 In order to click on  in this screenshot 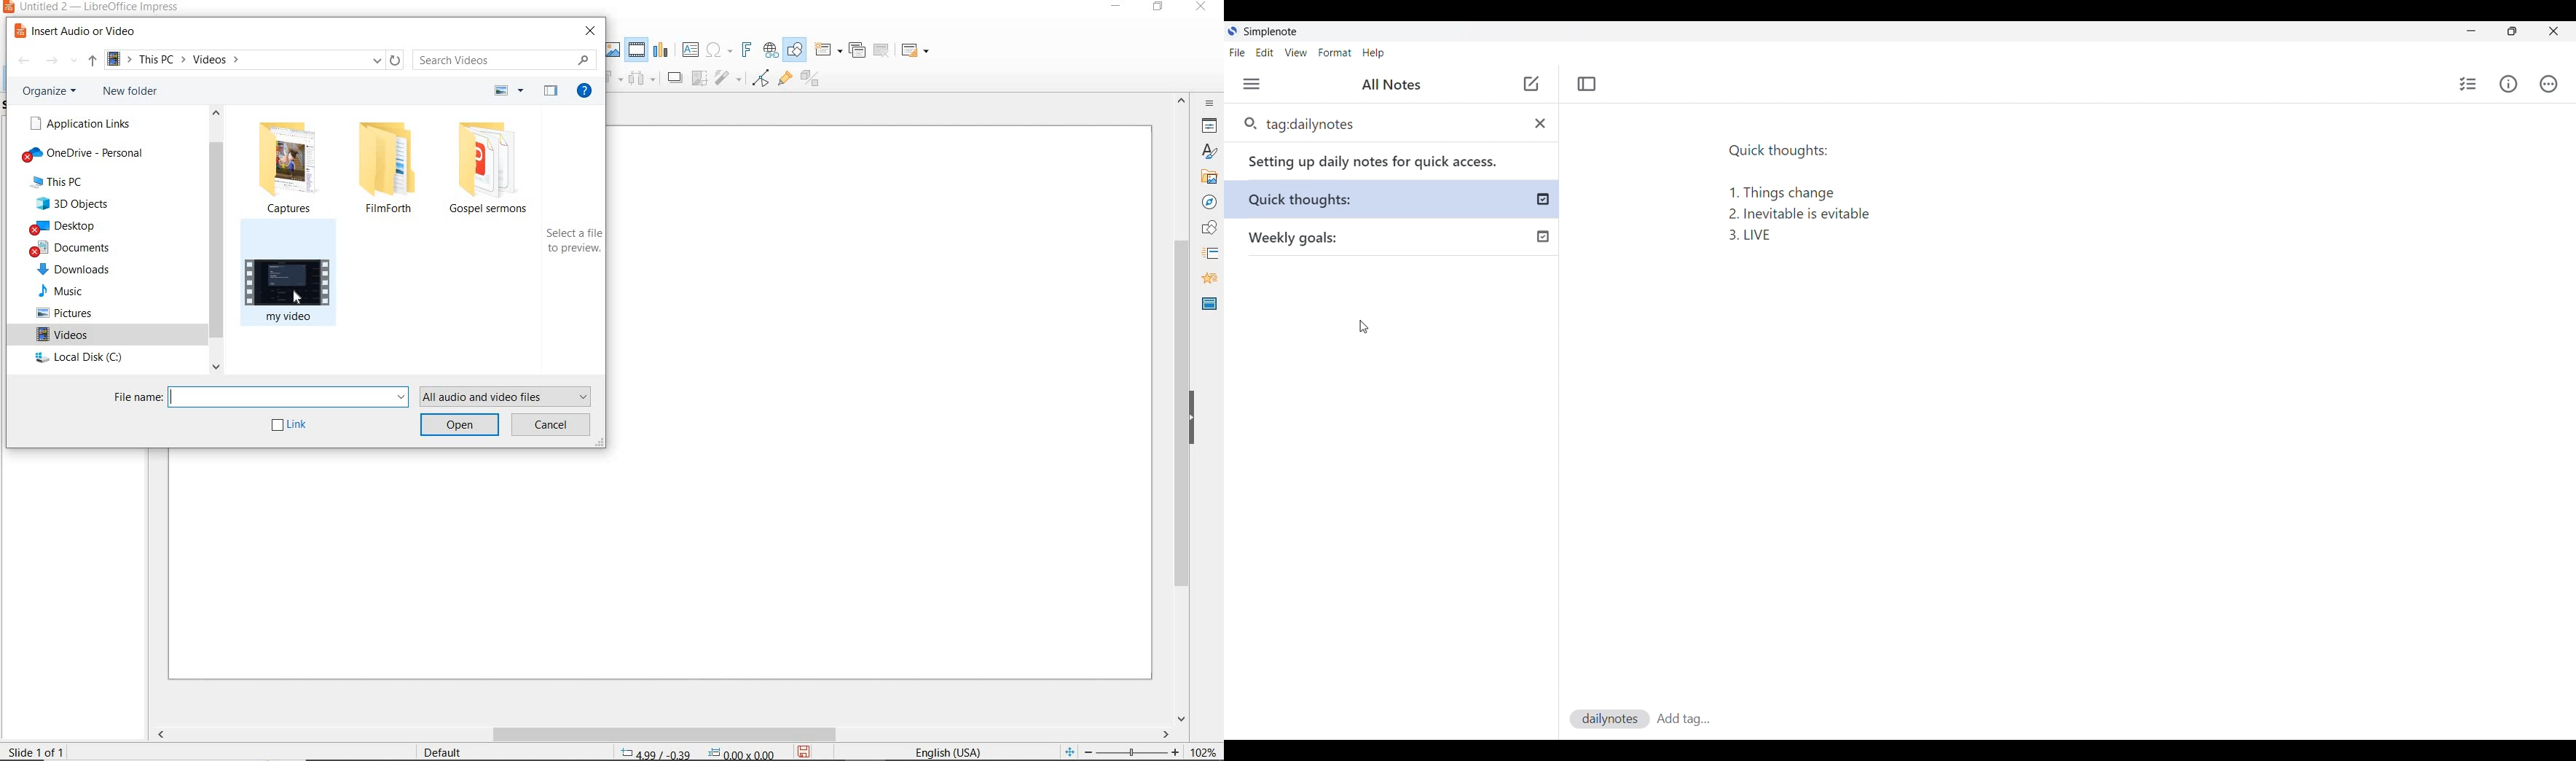, I will do `click(689, 51)`.